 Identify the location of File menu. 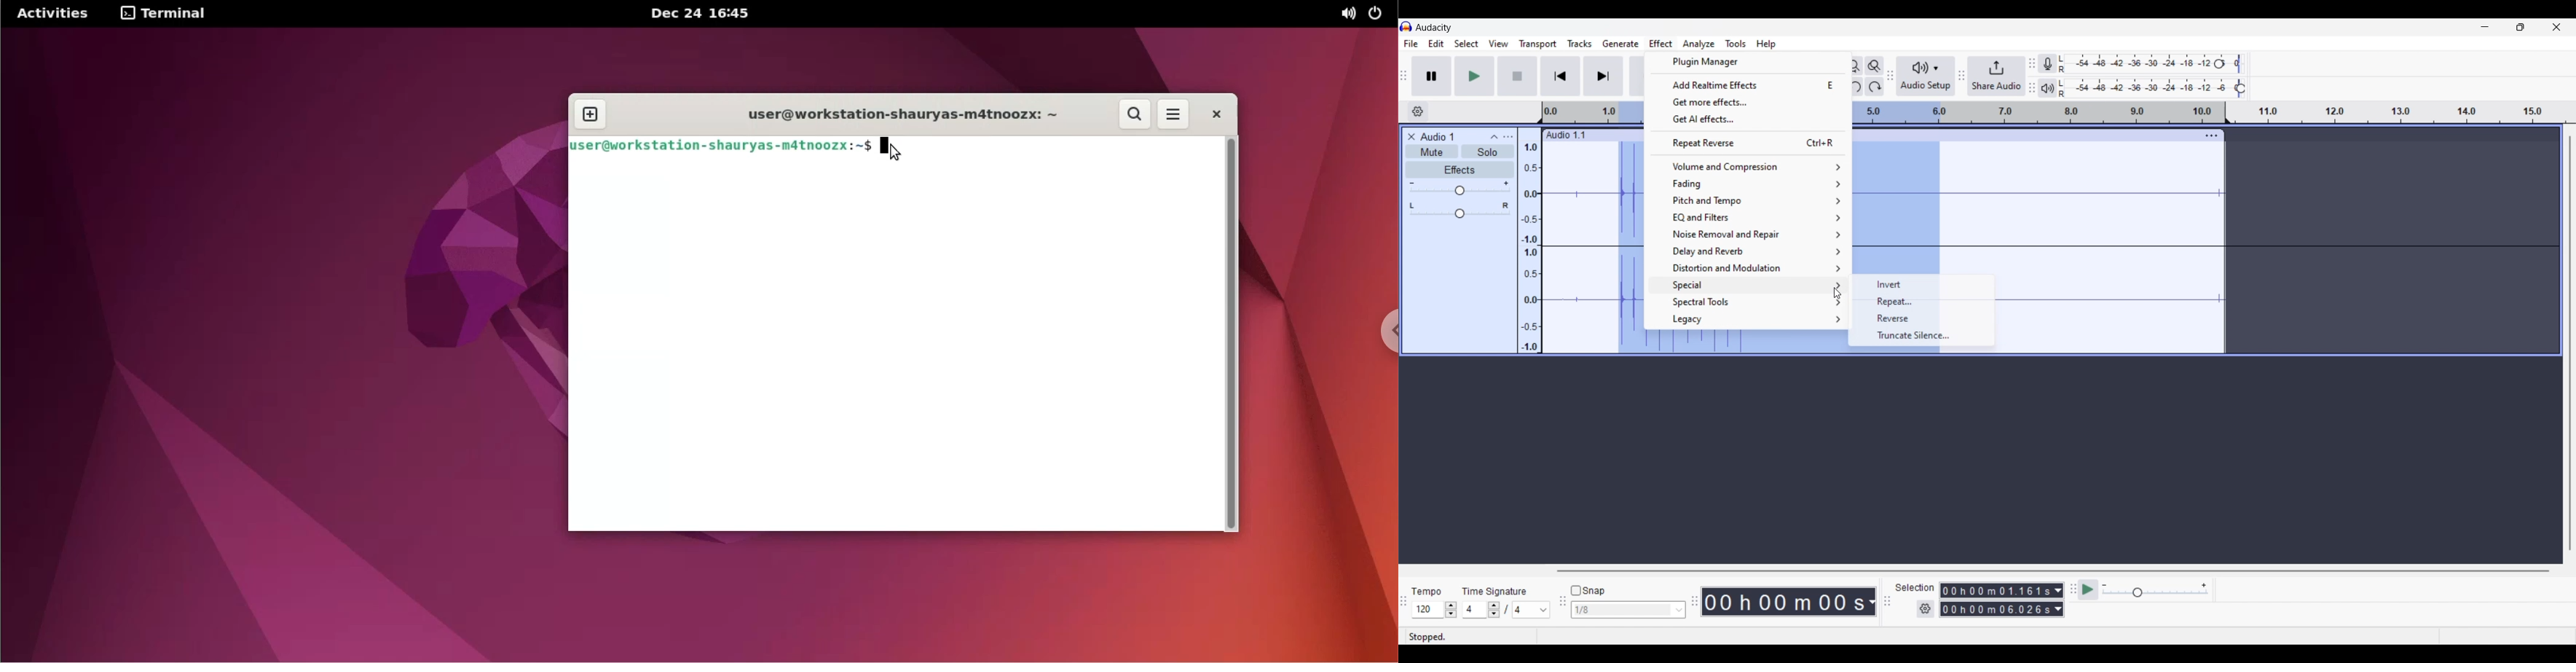
(1411, 44).